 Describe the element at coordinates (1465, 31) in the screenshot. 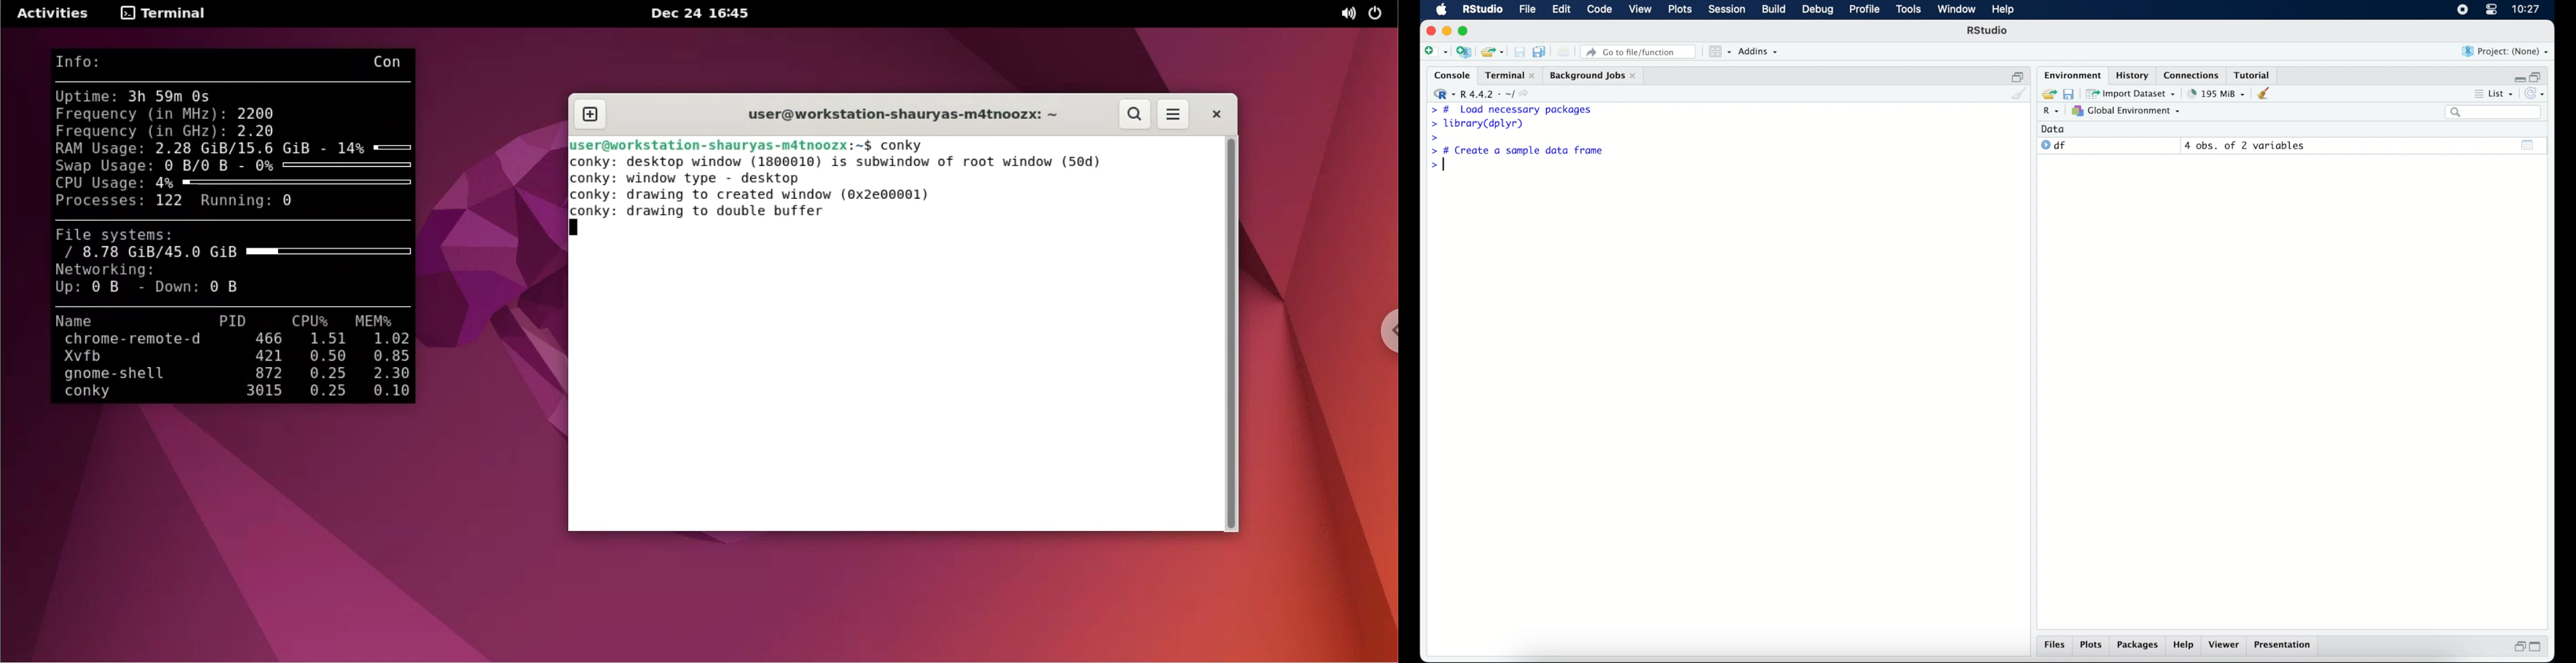

I see `maximize` at that location.